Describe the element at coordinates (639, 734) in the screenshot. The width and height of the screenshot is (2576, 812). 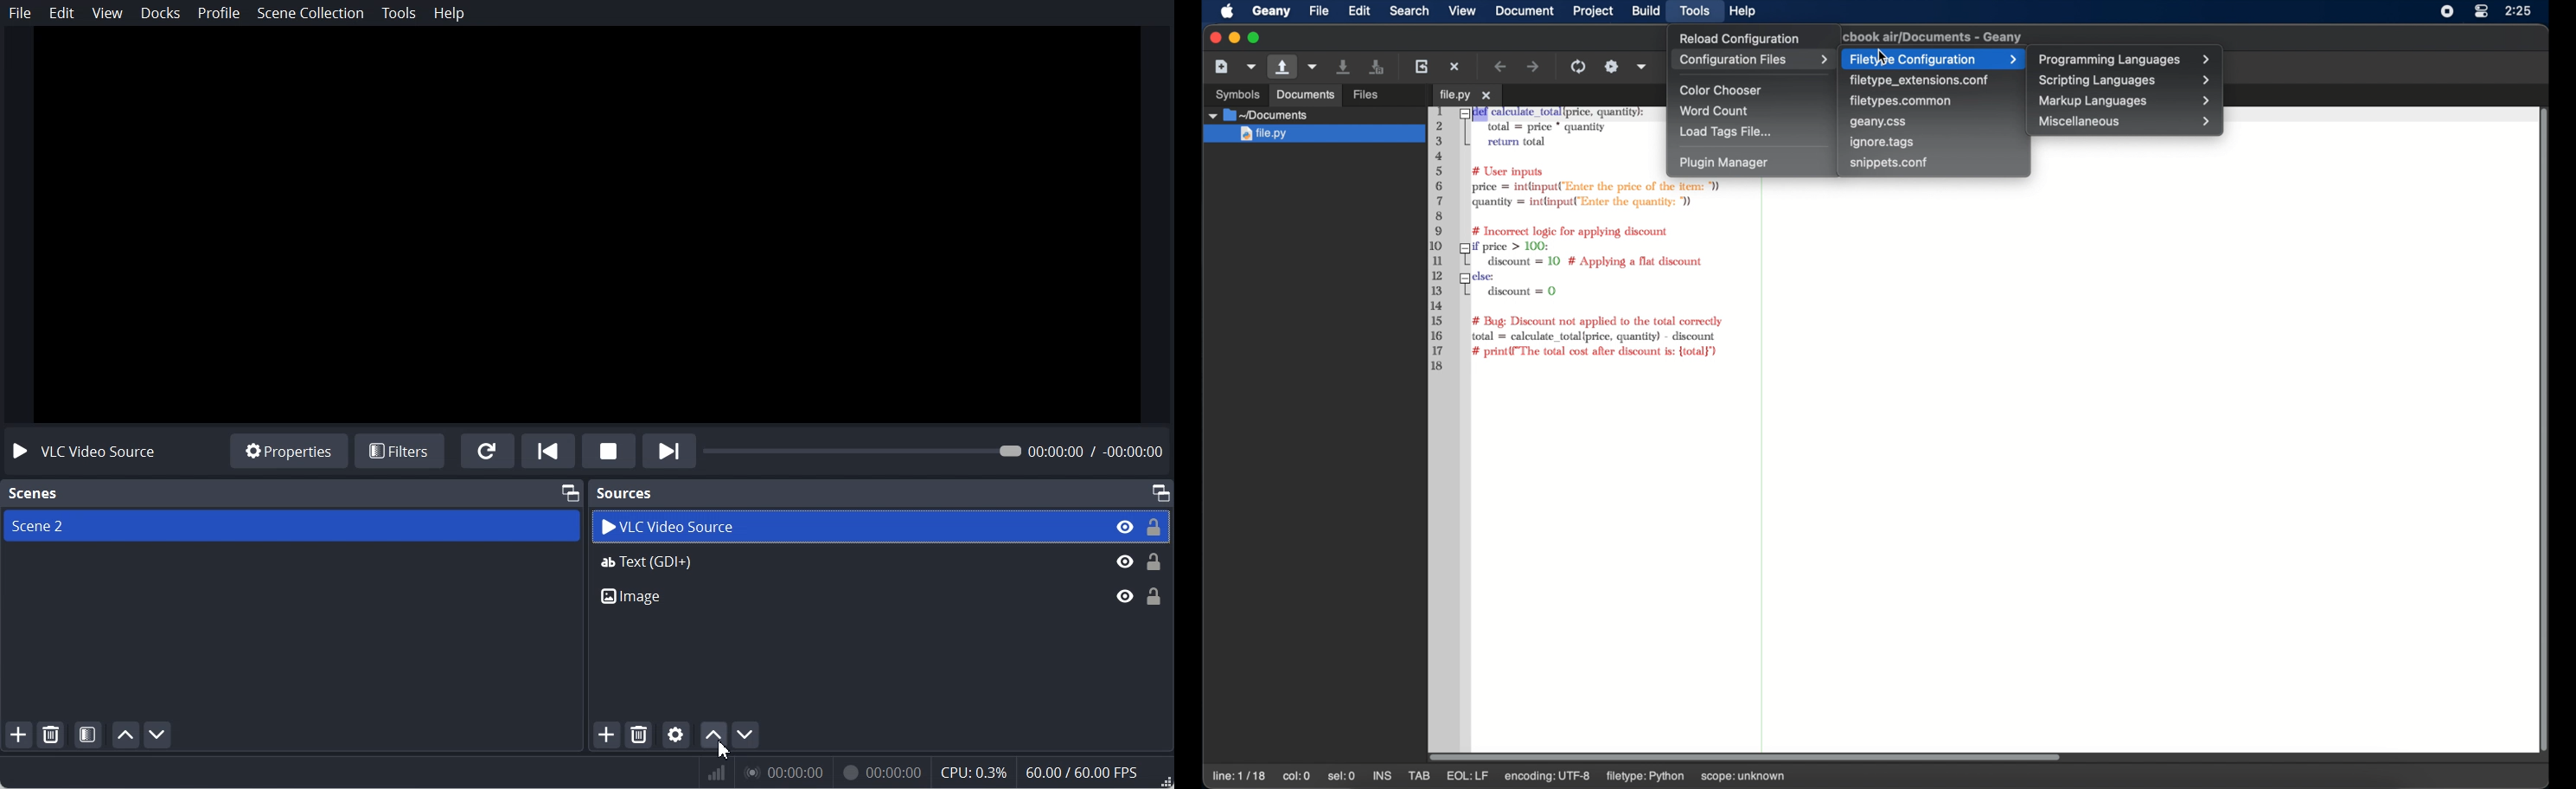
I see `Remove selected Source` at that location.